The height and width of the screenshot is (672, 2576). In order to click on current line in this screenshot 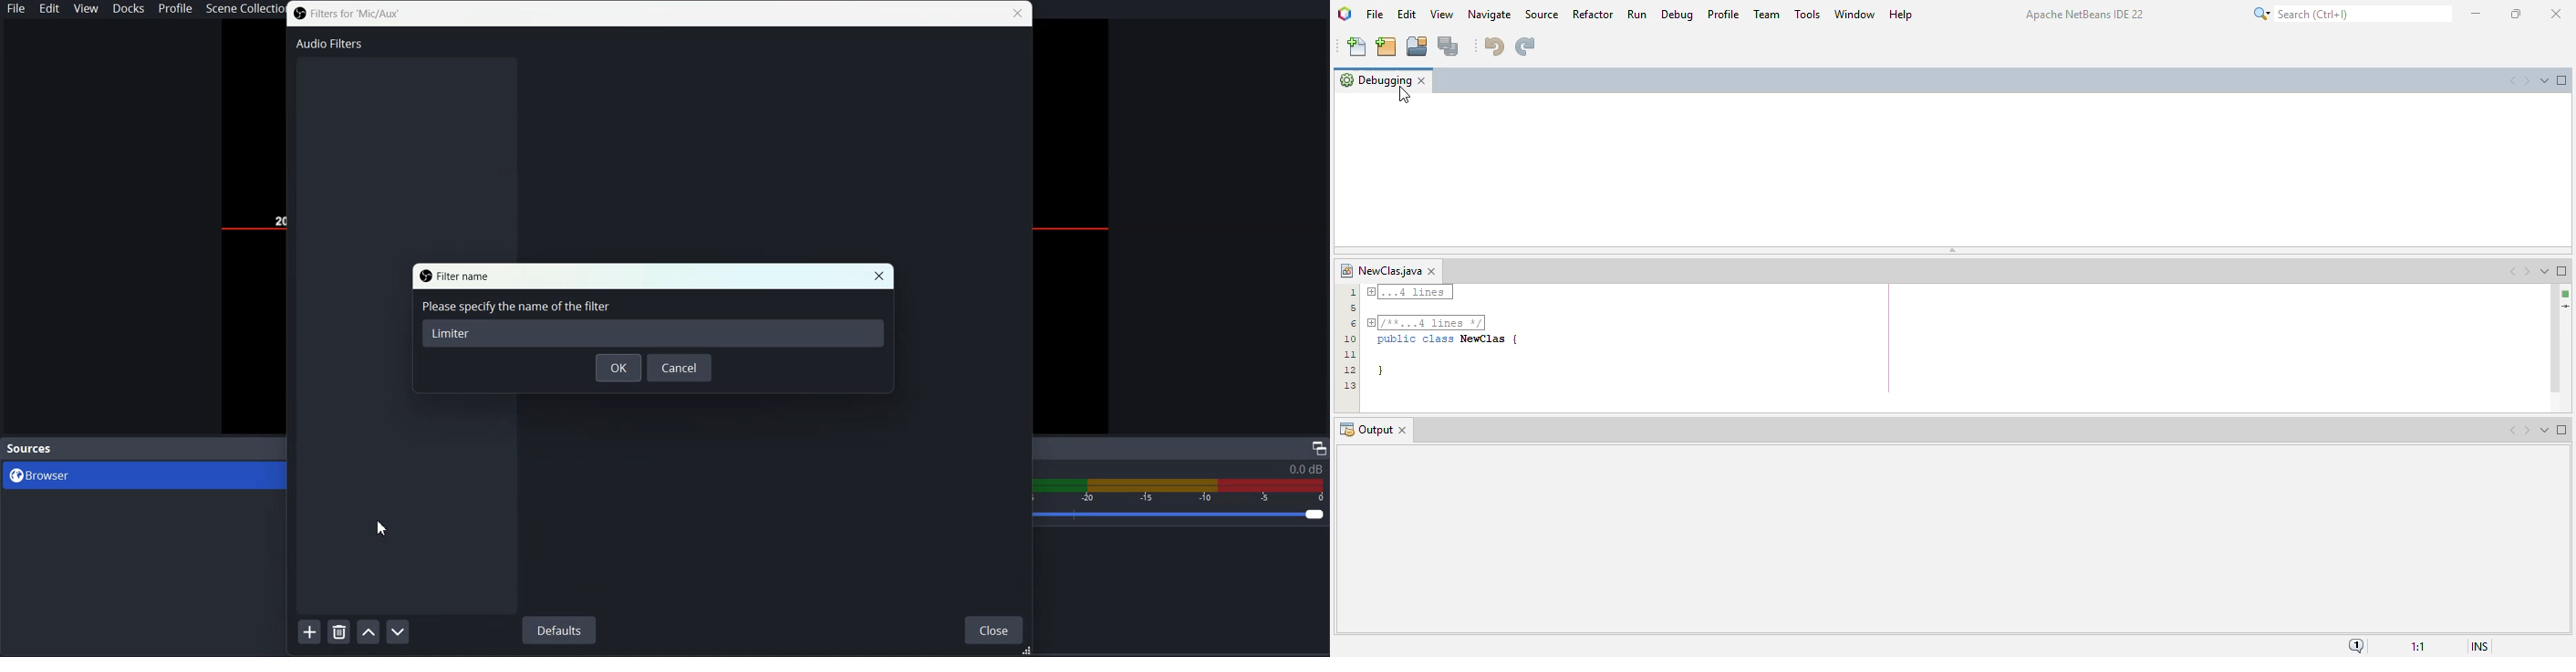, I will do `click(2564, 308)`.